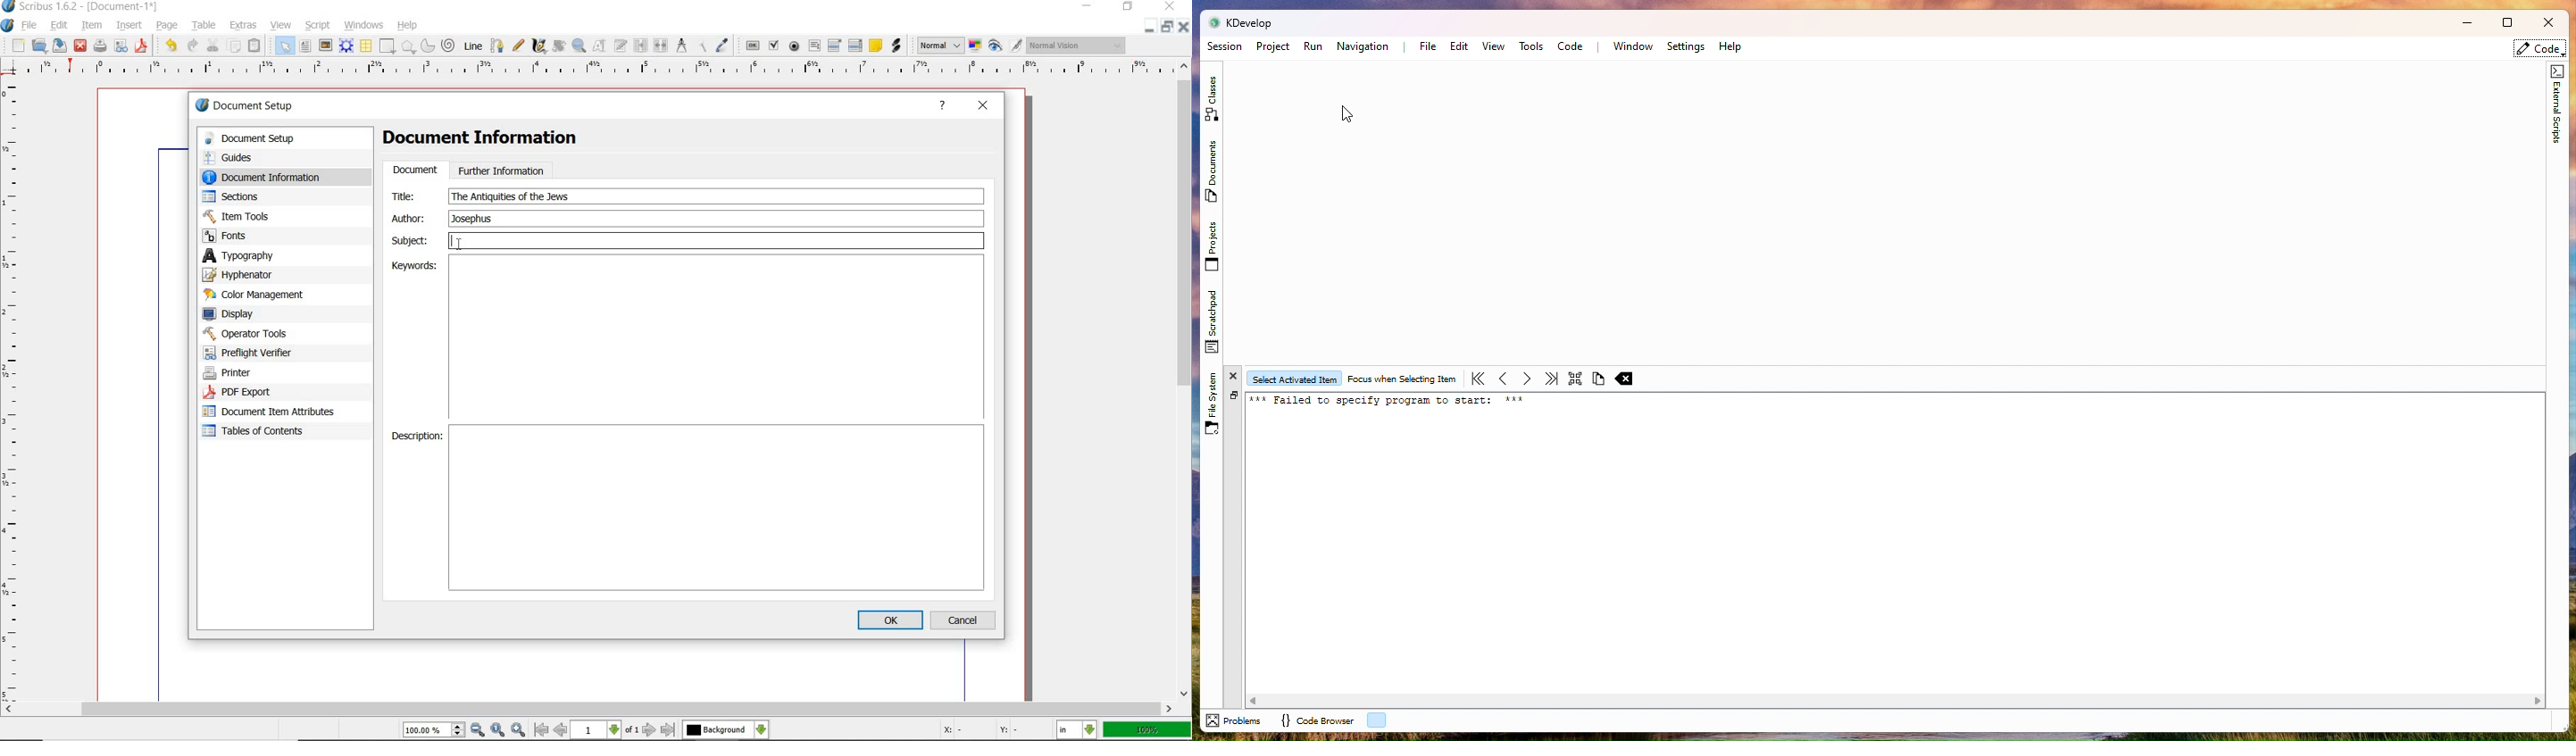 The width and height of the screenshot is (2576, 756). I want to click on unlink text frames, so click(662, 45).